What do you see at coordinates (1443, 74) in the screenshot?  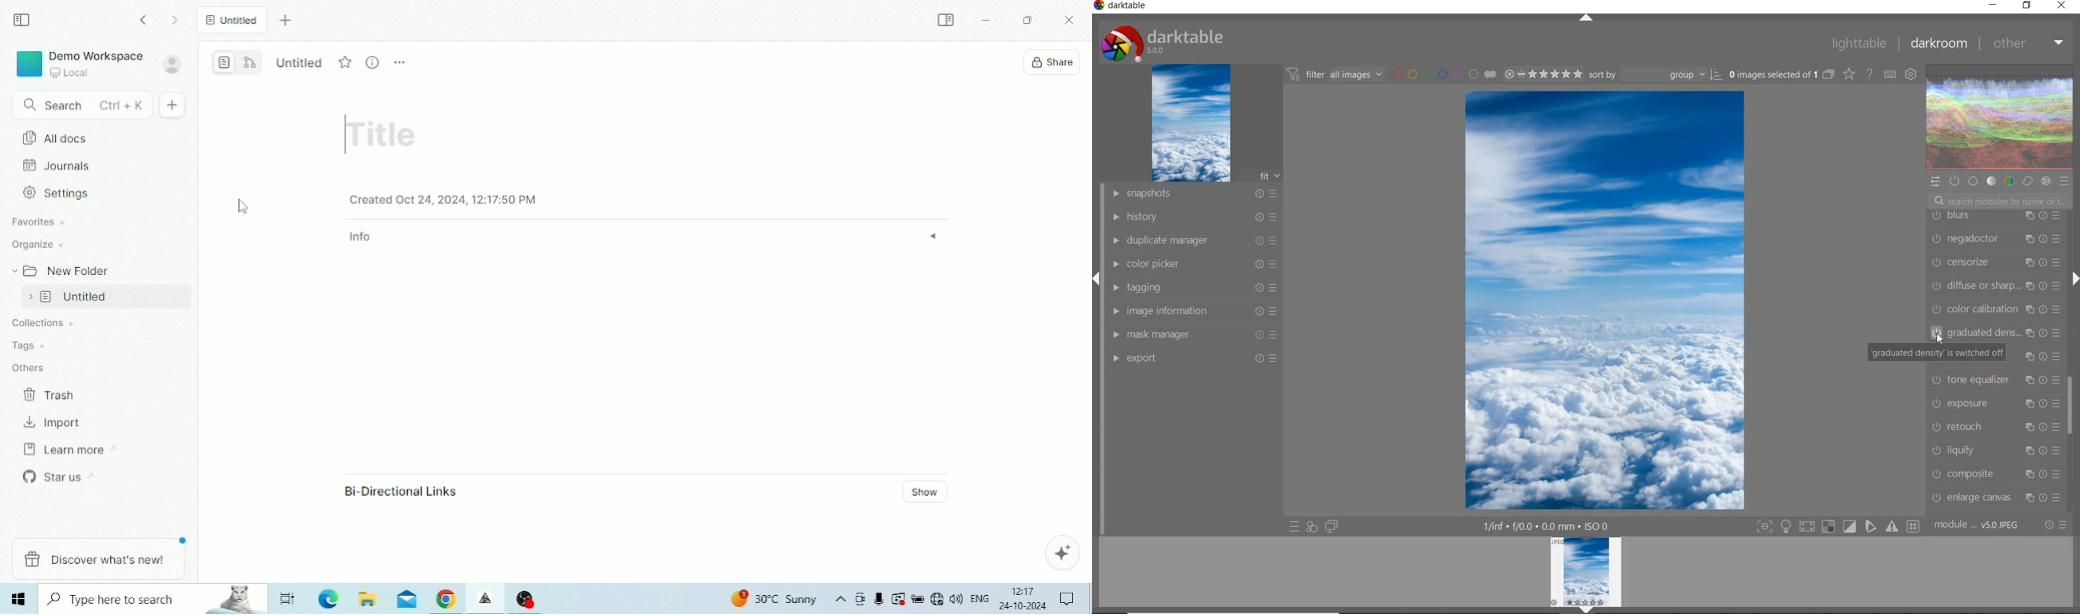 I see `FILTER BY IMAGE COLOR LABEL` at bounding box center [1443, 74].